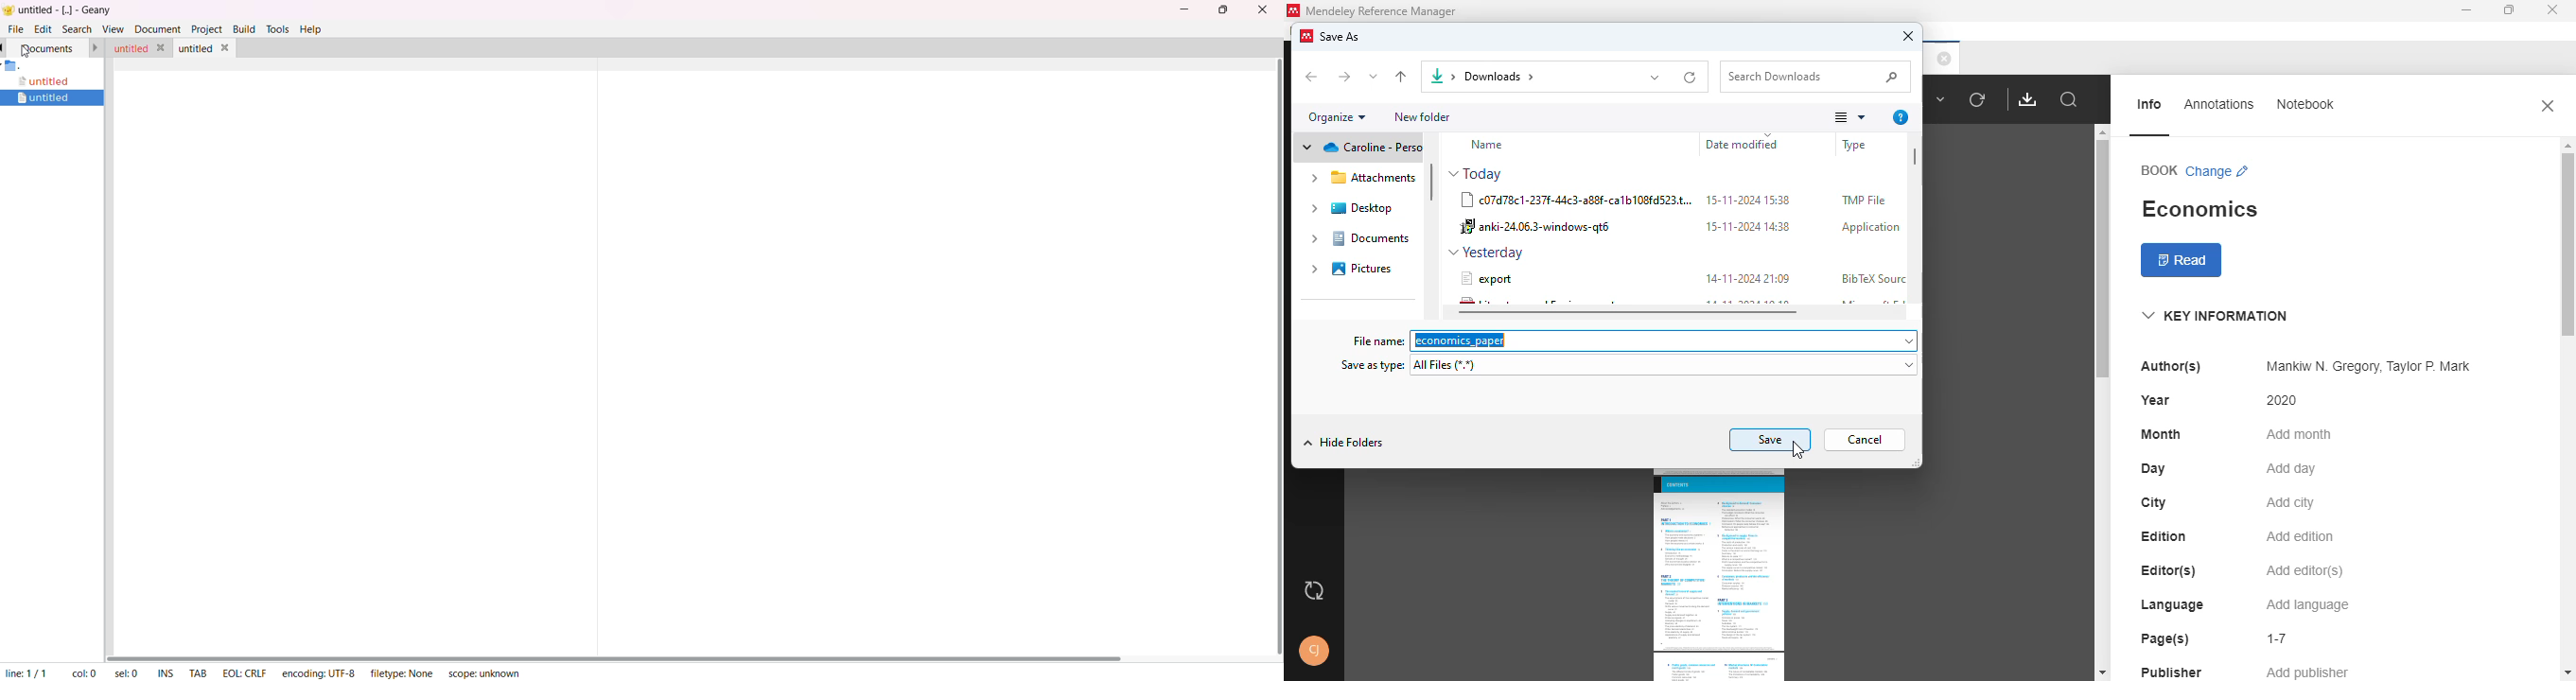  Describe the element at coordinates (96, 47) in the screenshot. I see `forward` at that location.